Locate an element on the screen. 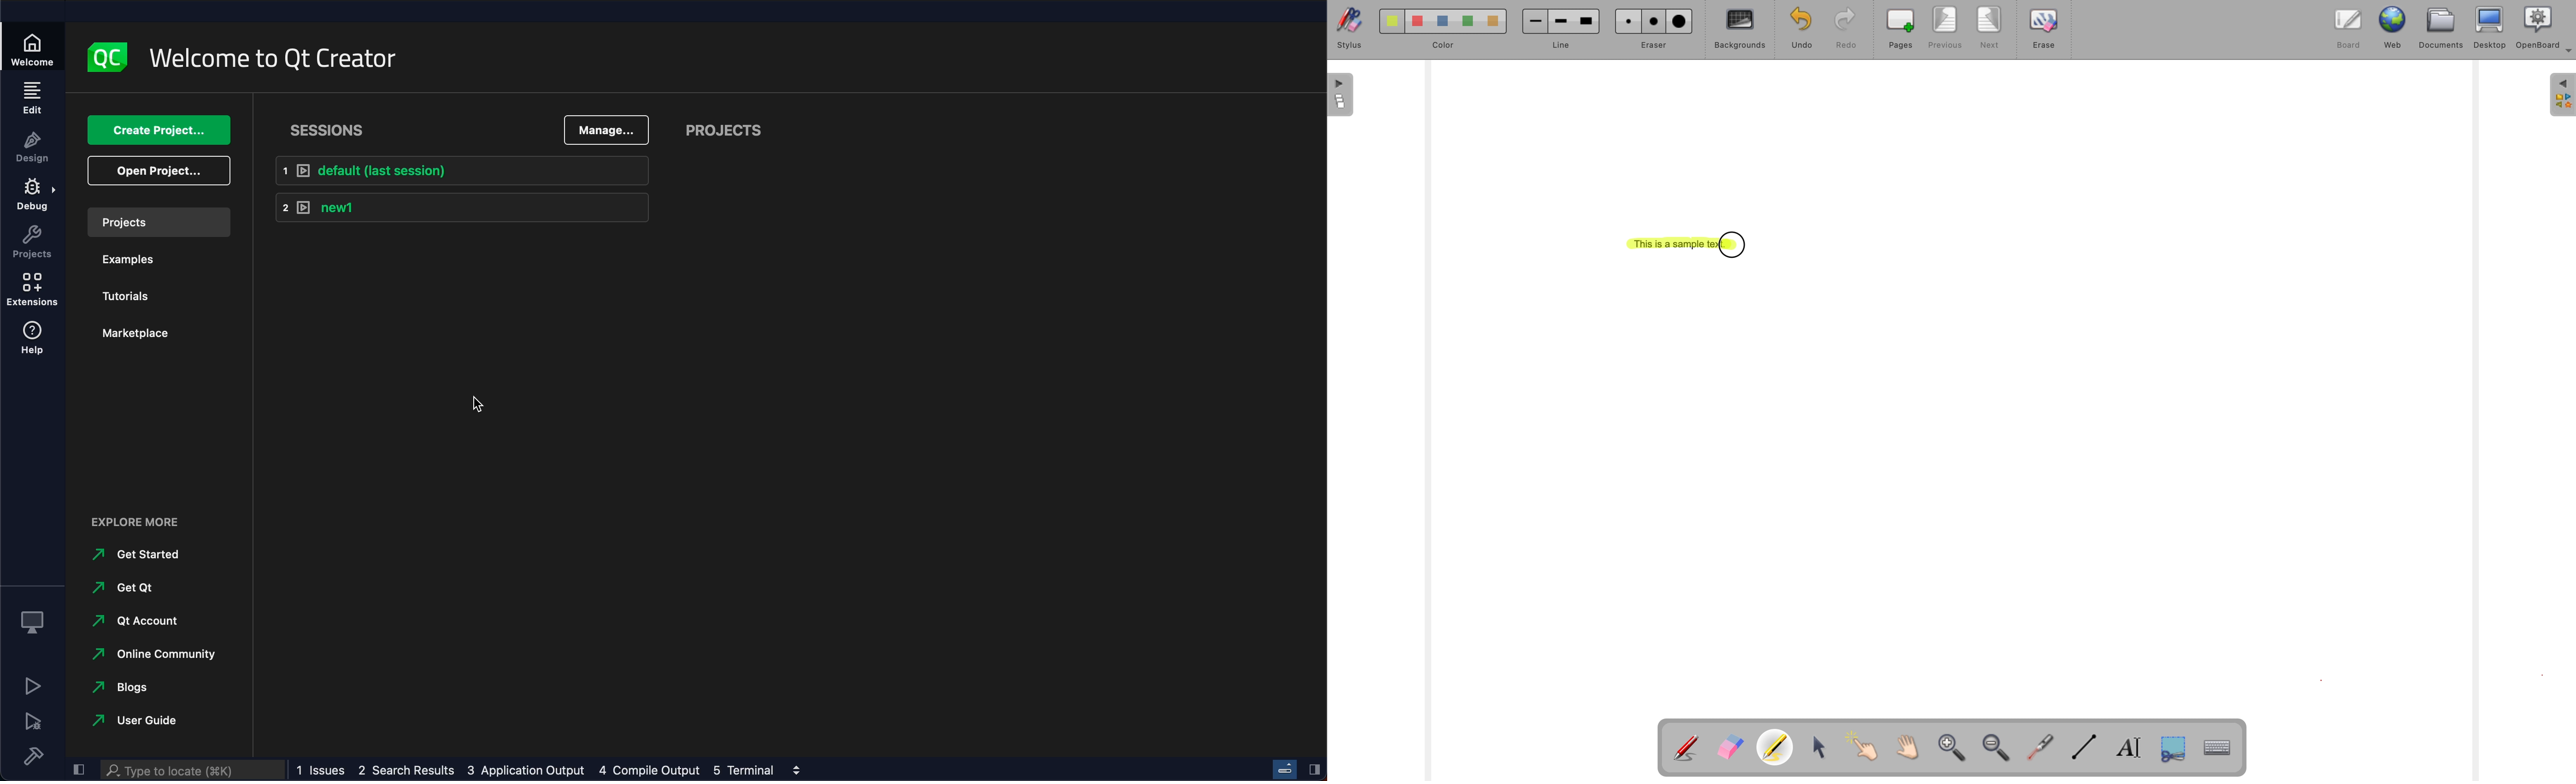 This screenshot has height=784, width=2576. zoom in is located at coordinates (1955, 748).